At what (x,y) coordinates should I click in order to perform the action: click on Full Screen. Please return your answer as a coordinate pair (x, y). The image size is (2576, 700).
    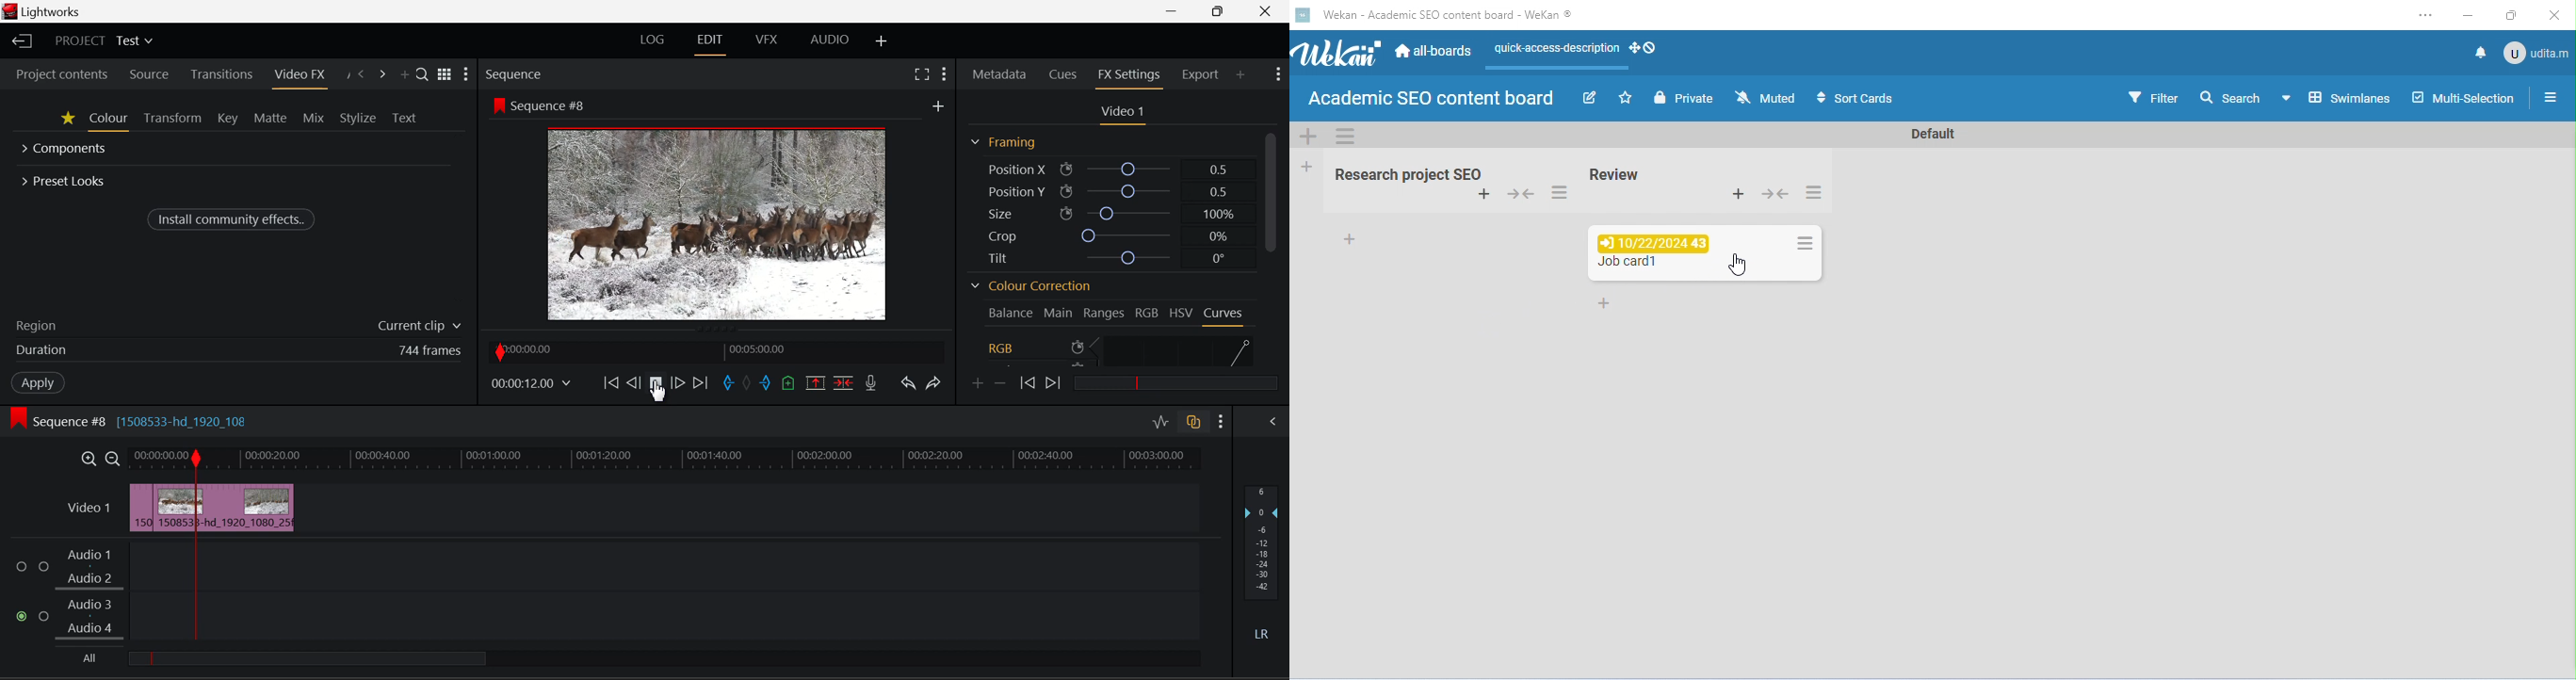
    Looking at the image, I should click on (922, 76).